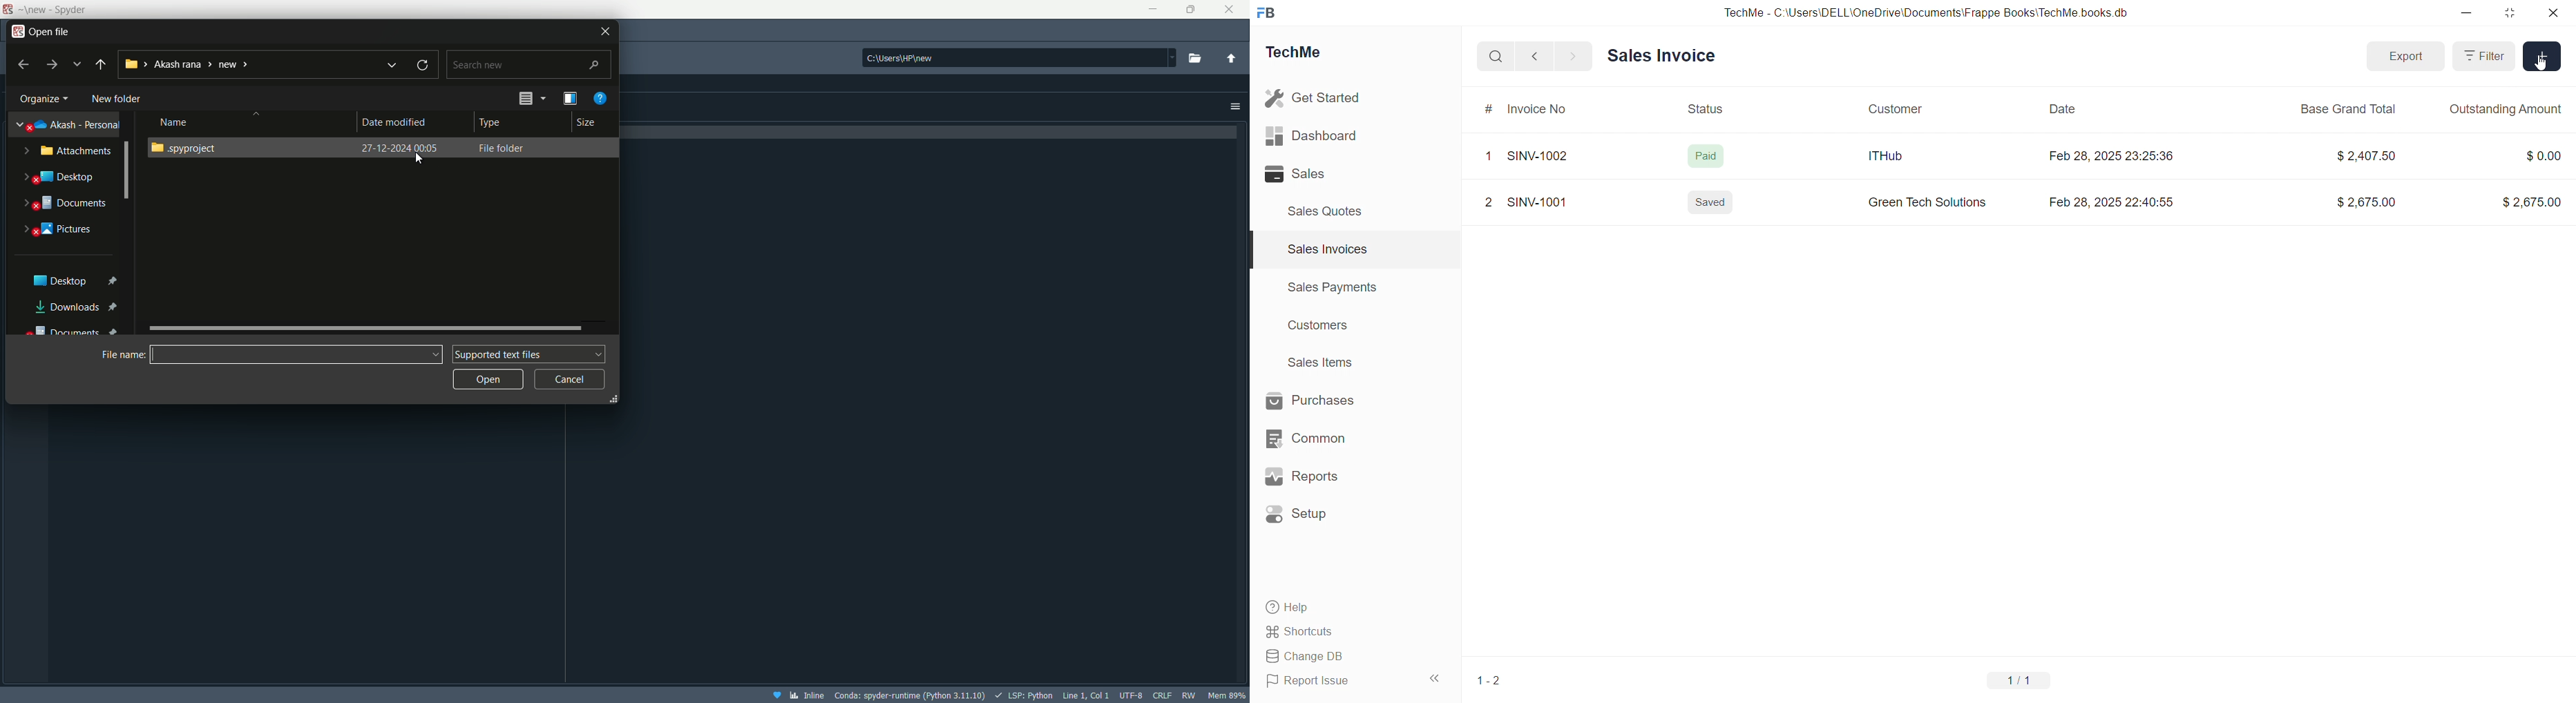 This screenshot has width=2576, height=728. I want to click on Customer, so click(1902, 107).